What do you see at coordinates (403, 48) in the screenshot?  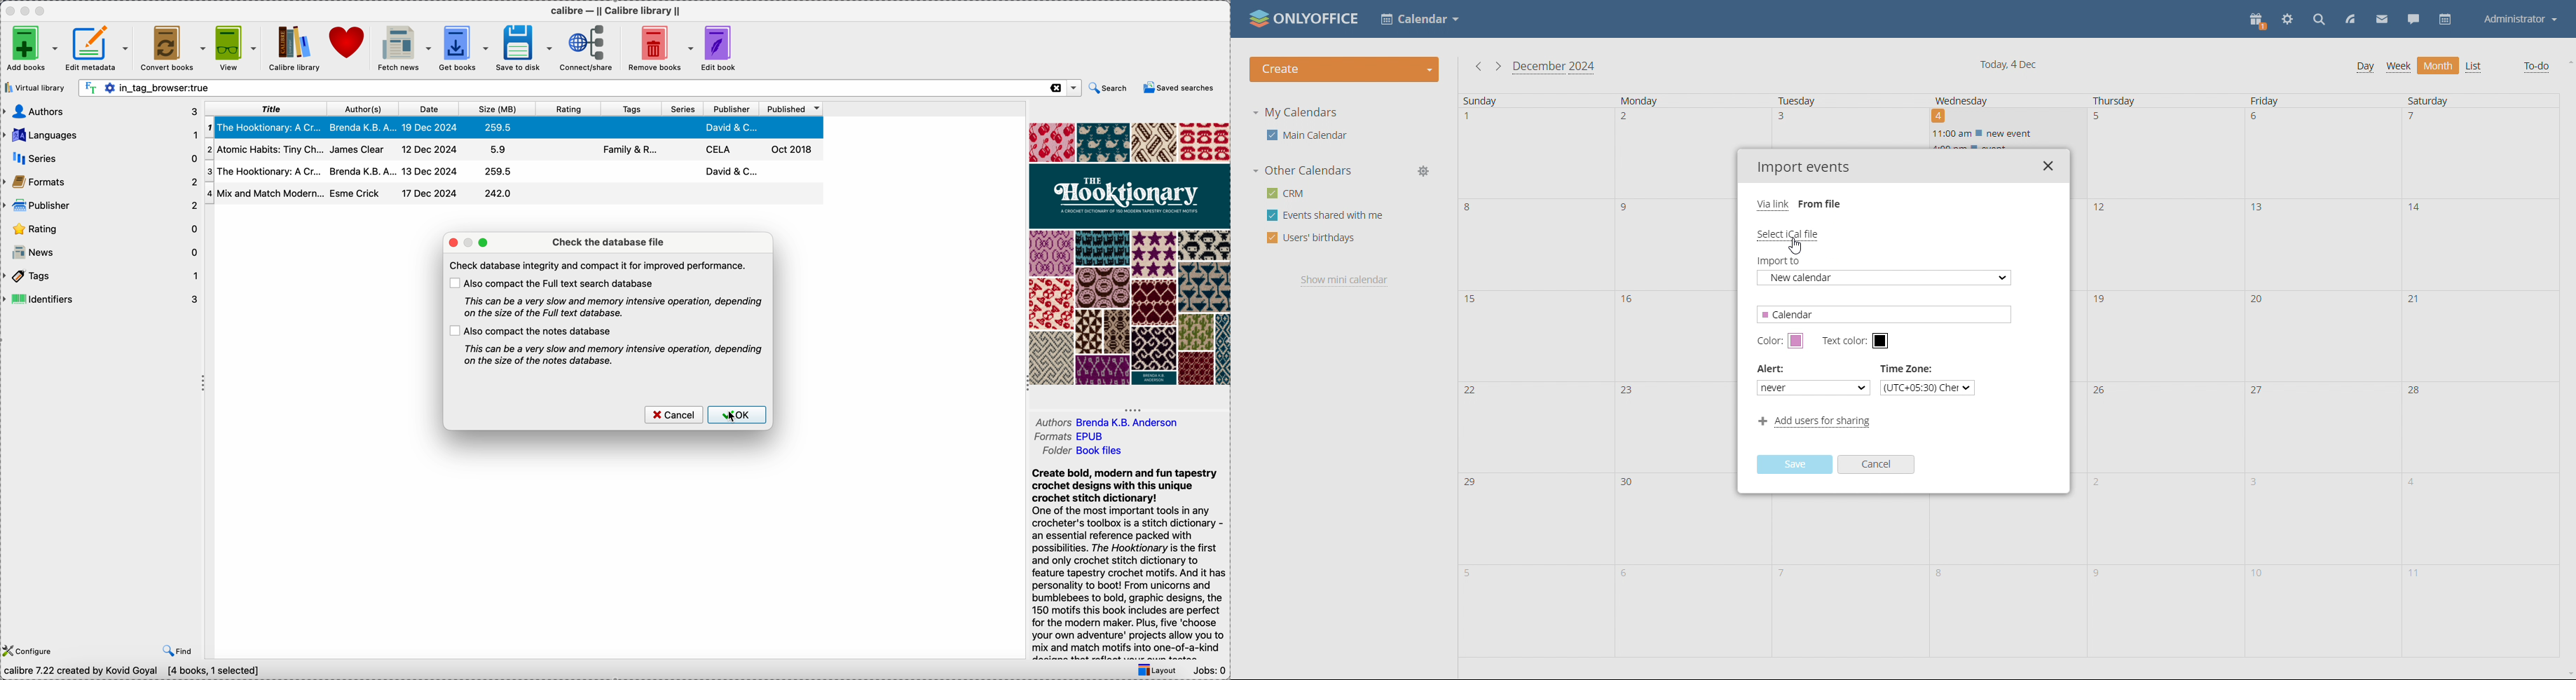 I see `fetch news` at bounding box center [403, 48].